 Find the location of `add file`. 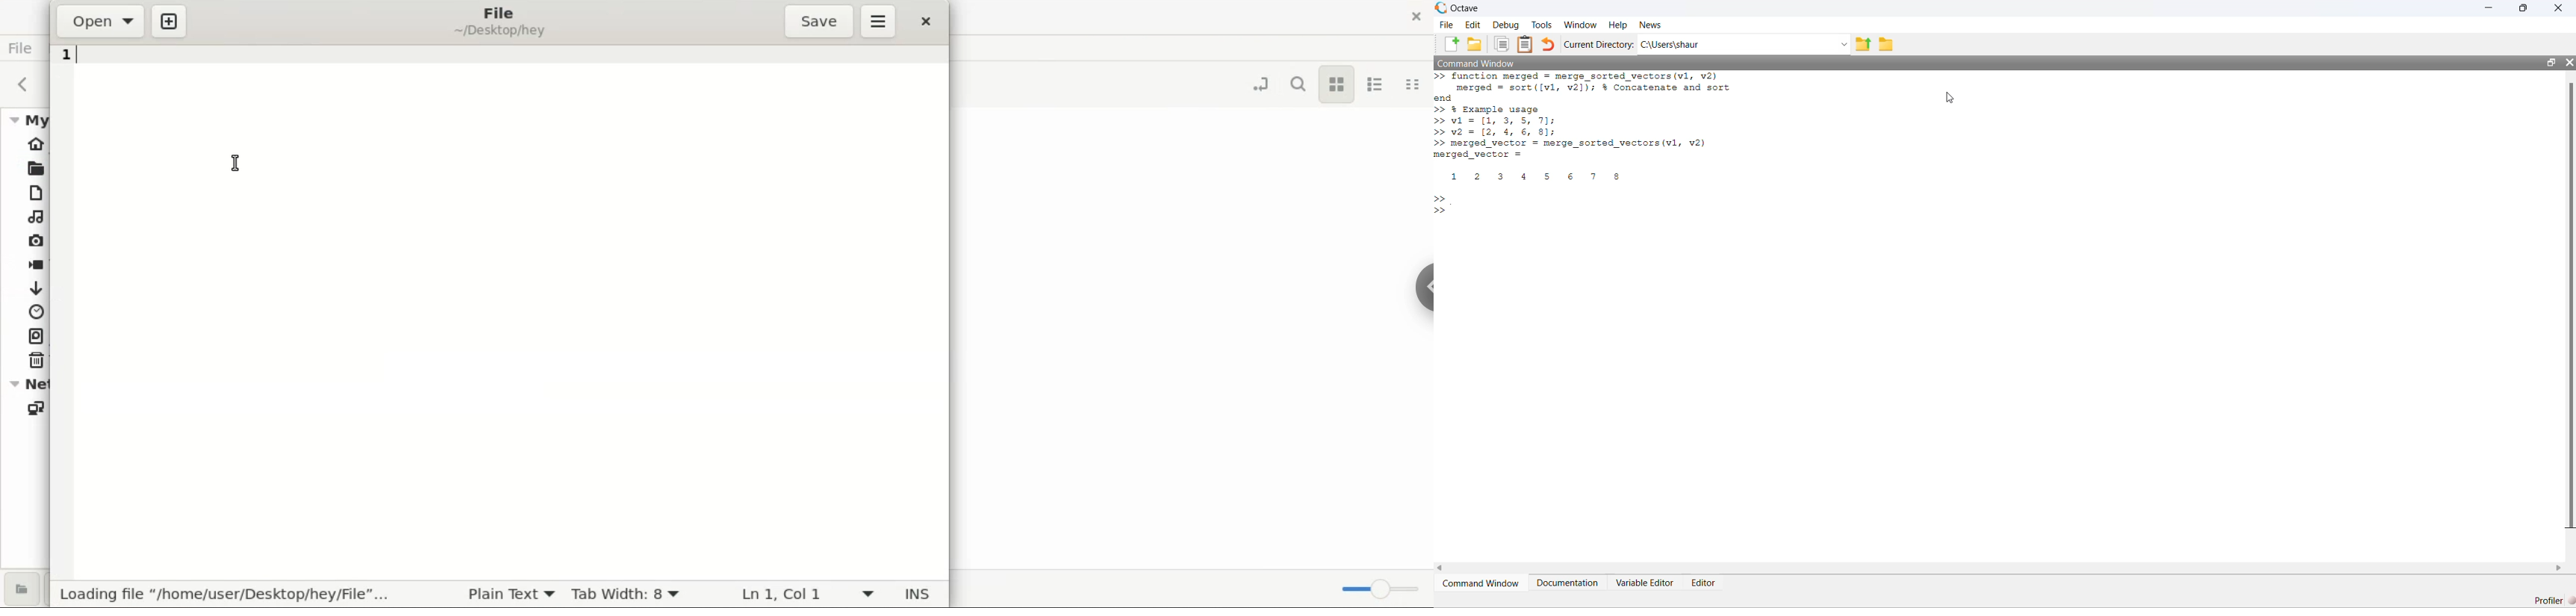

add file is located at coordinates (1453, 44).